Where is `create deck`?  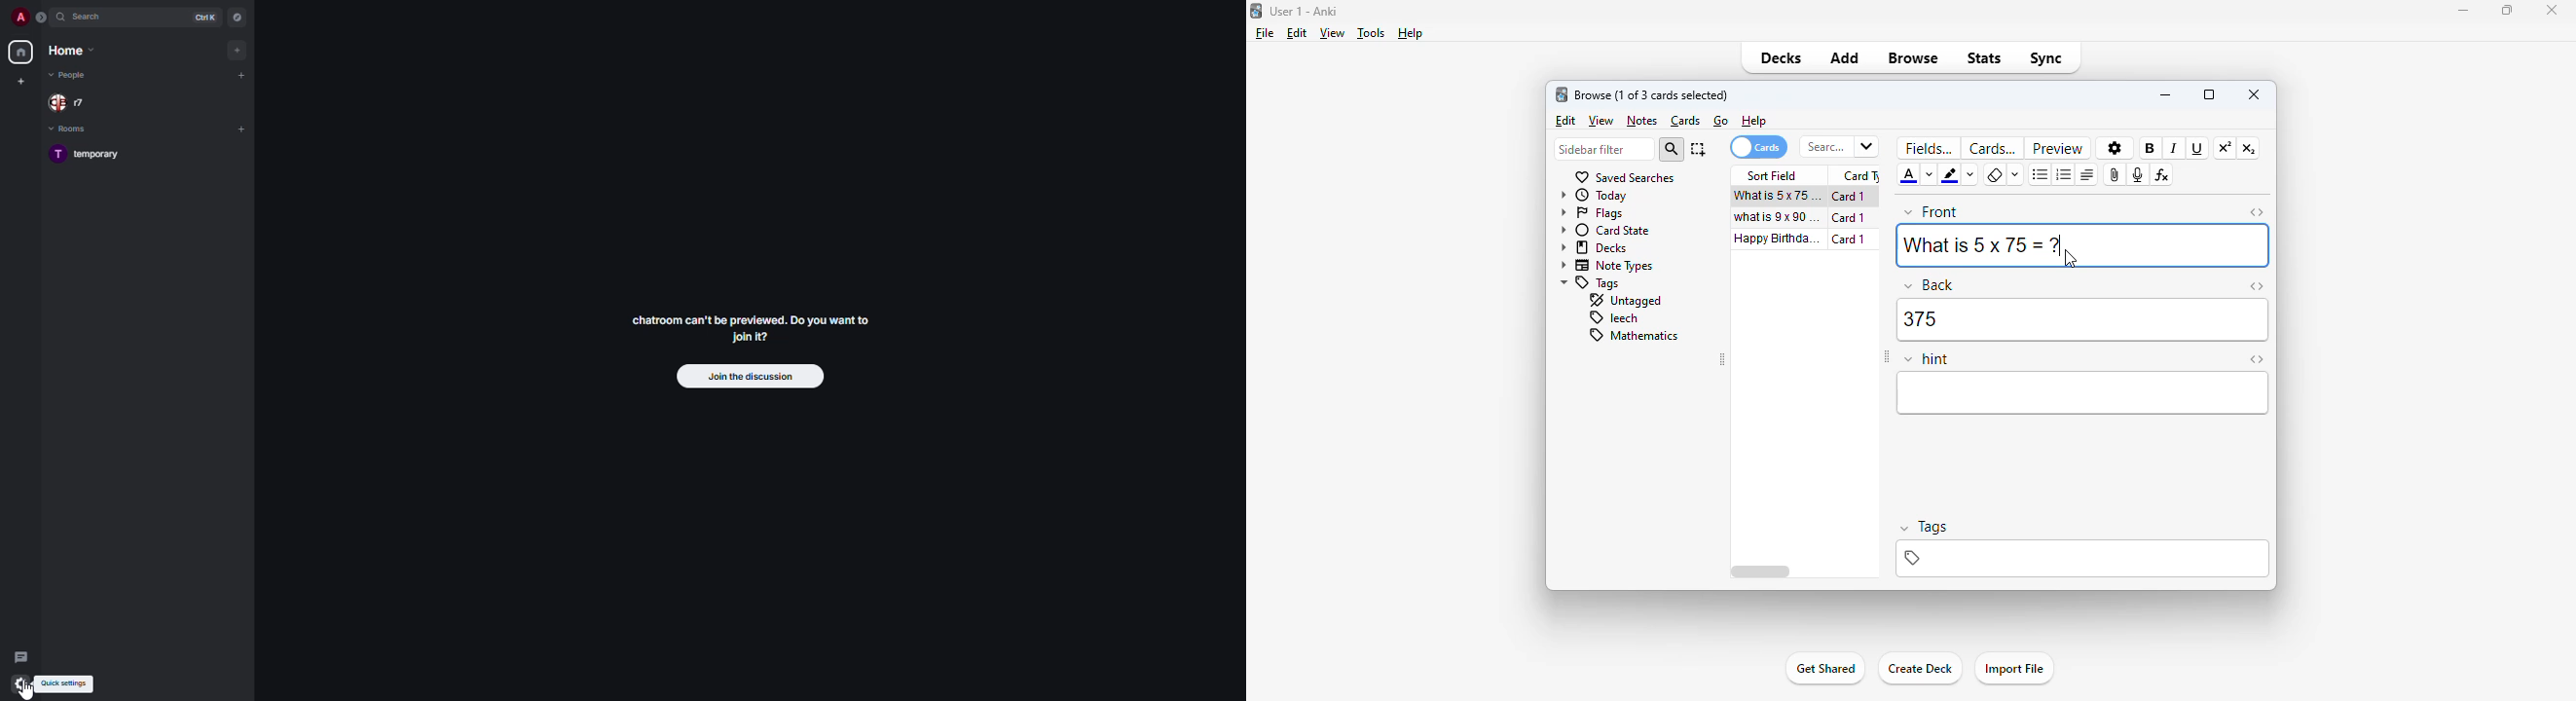
create deck is located at coordinates (1920, 669).